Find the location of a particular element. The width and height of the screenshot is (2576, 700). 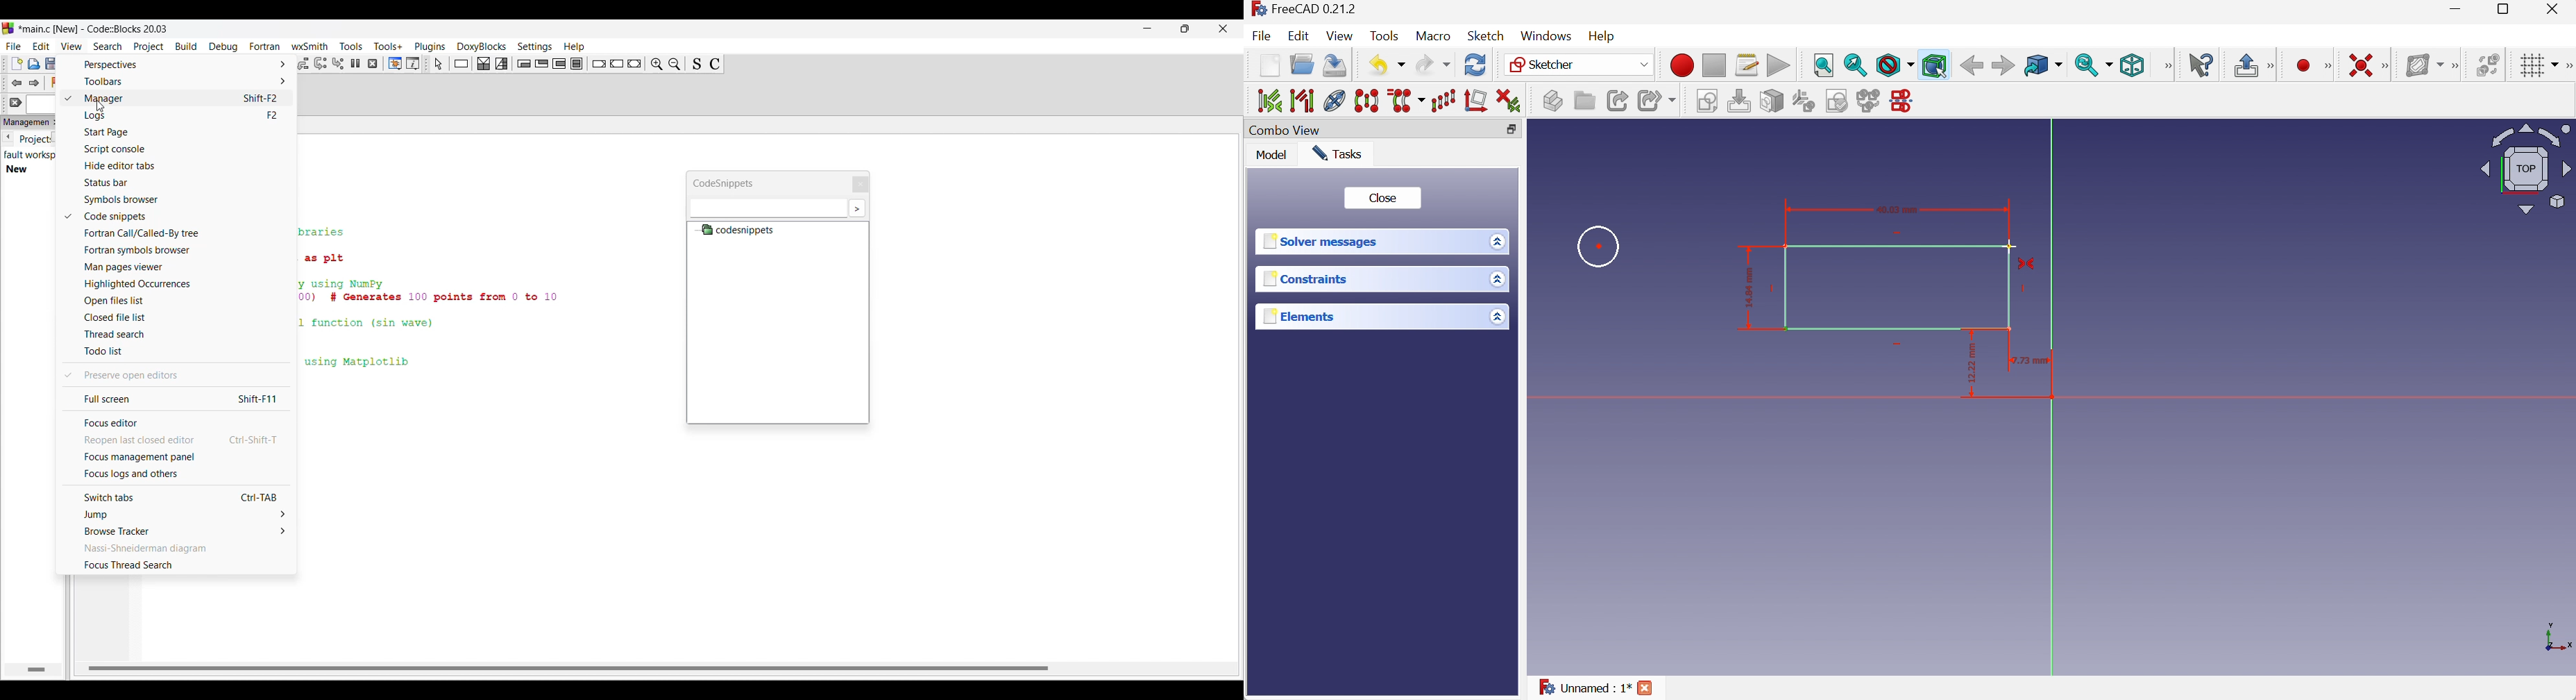

Script console is located at coordinates (184, 150).